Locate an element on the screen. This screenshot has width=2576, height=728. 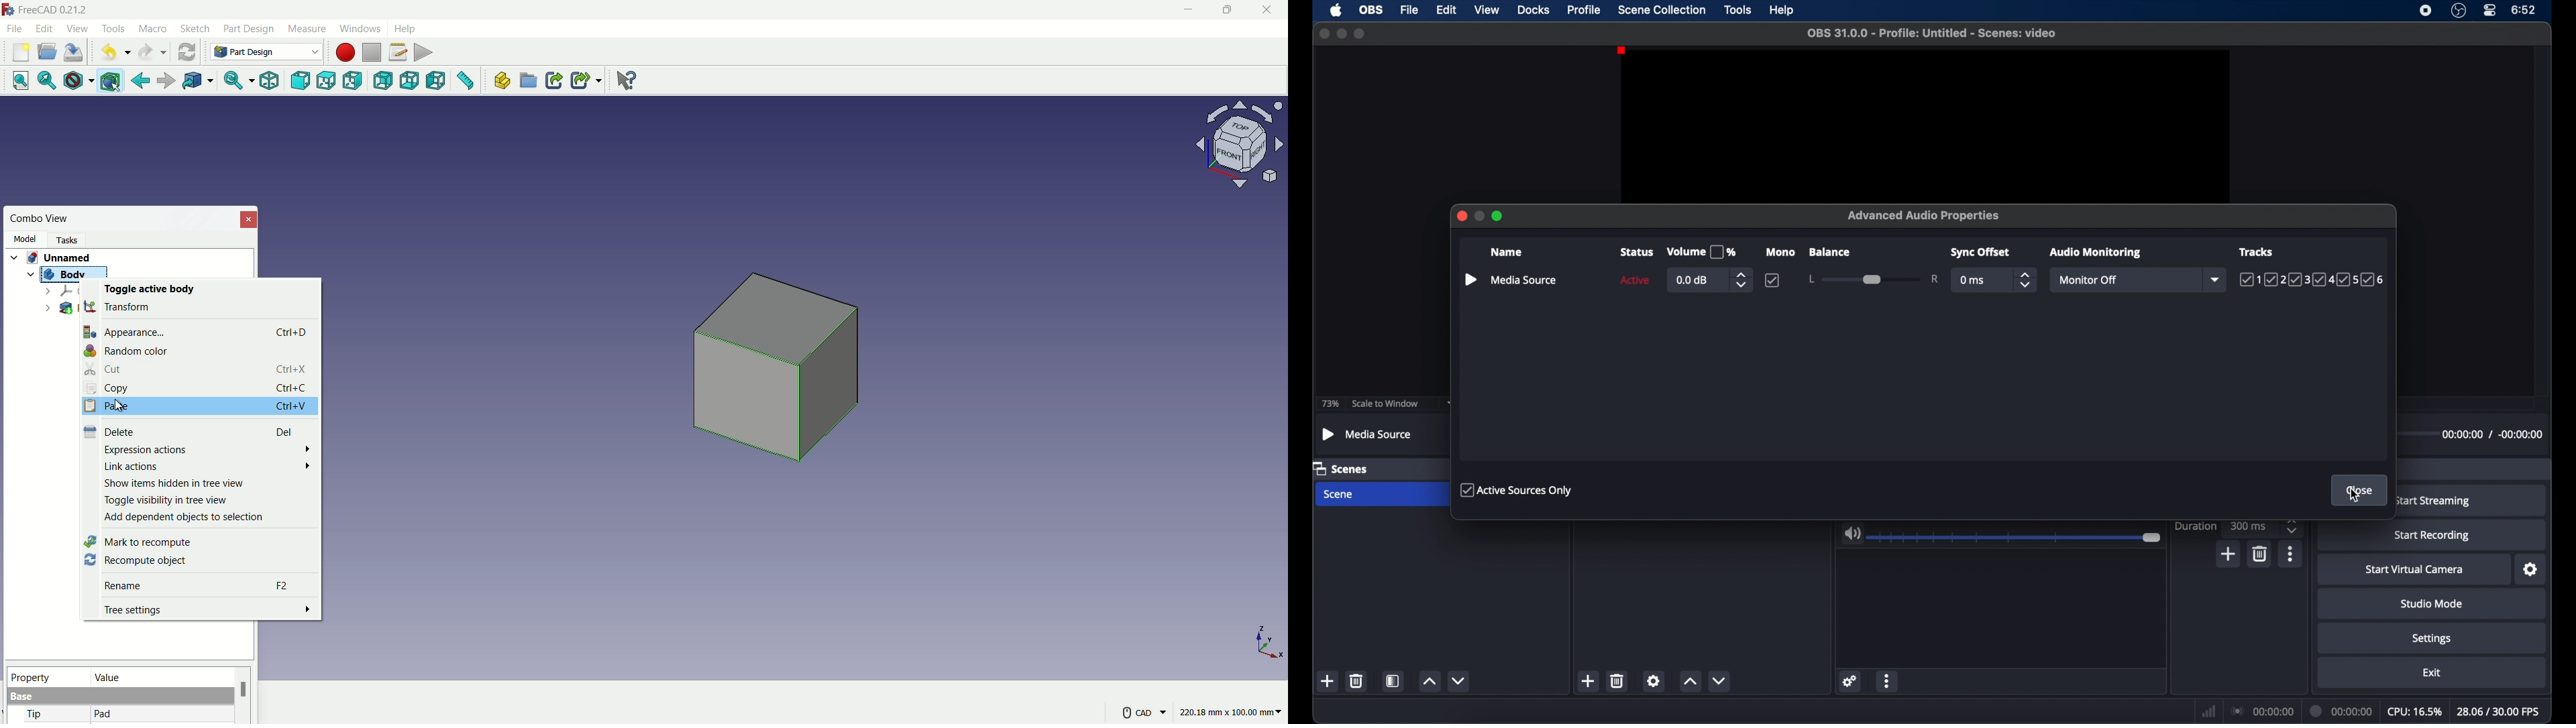
delete is located at coordinates (2259, 554).